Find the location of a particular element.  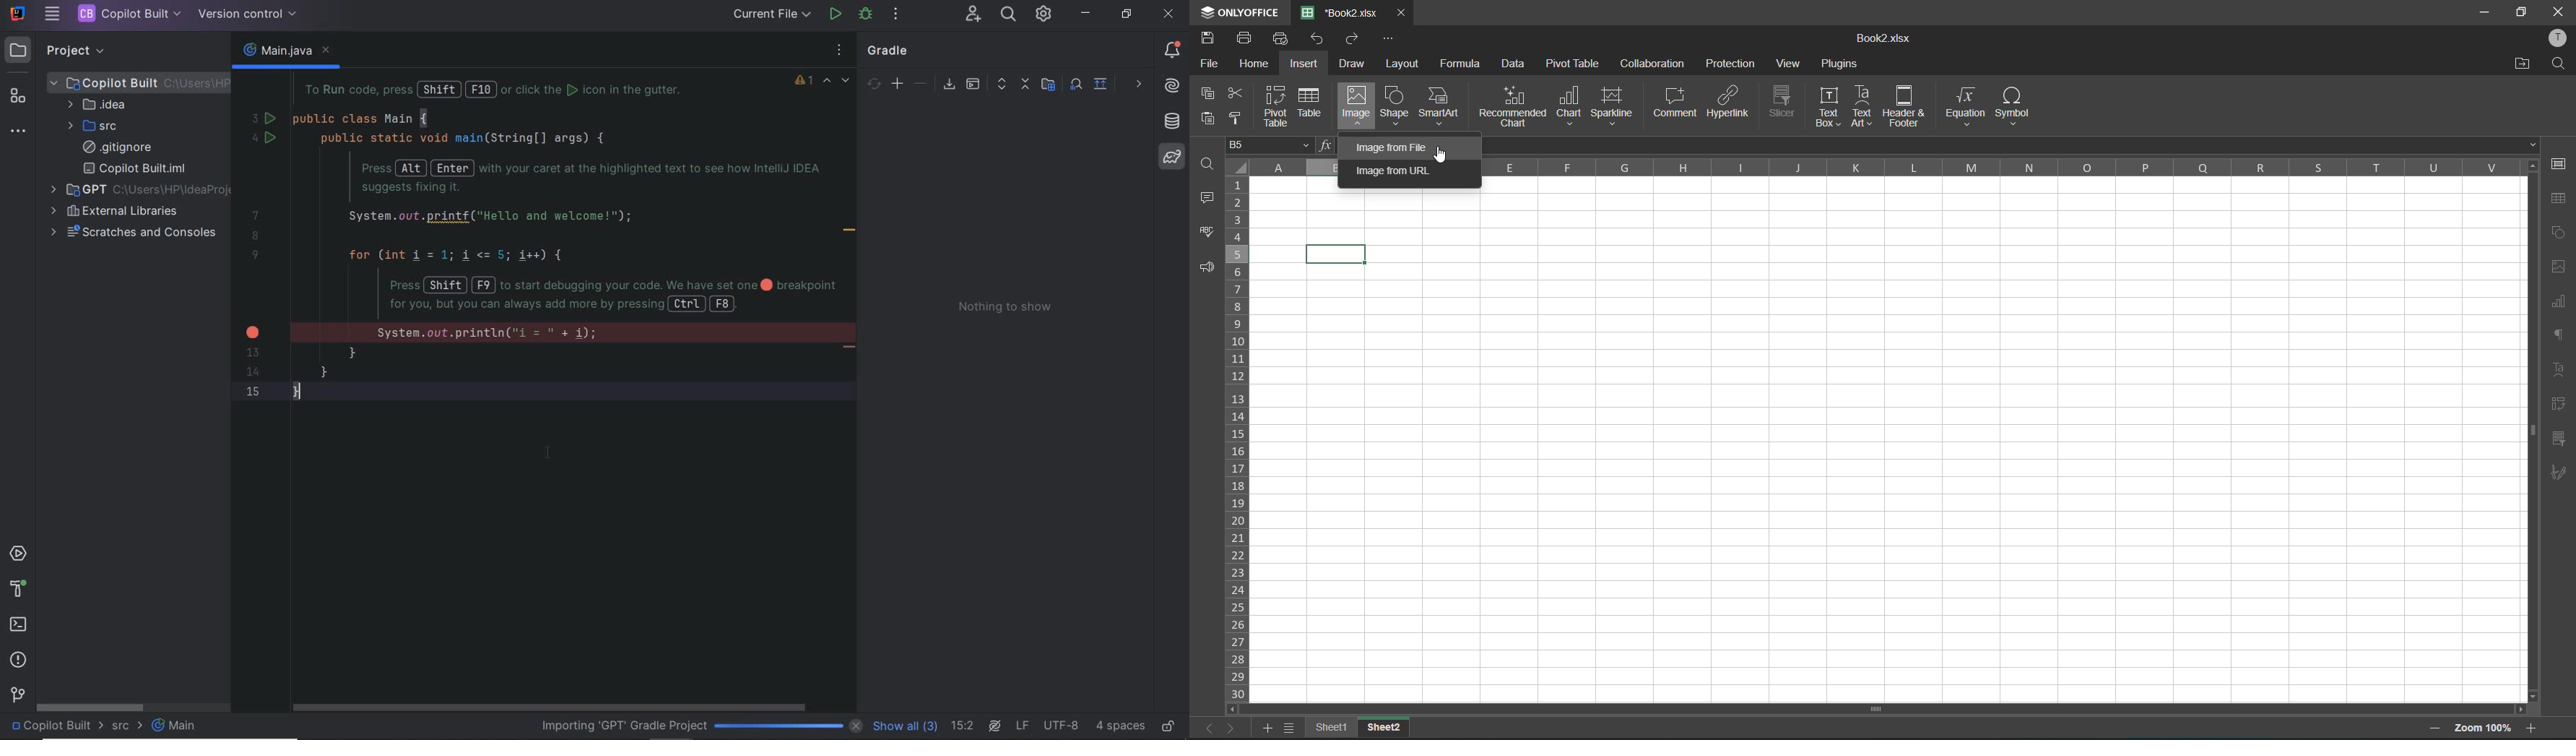

shapes is located at coordinates (2558, 236).